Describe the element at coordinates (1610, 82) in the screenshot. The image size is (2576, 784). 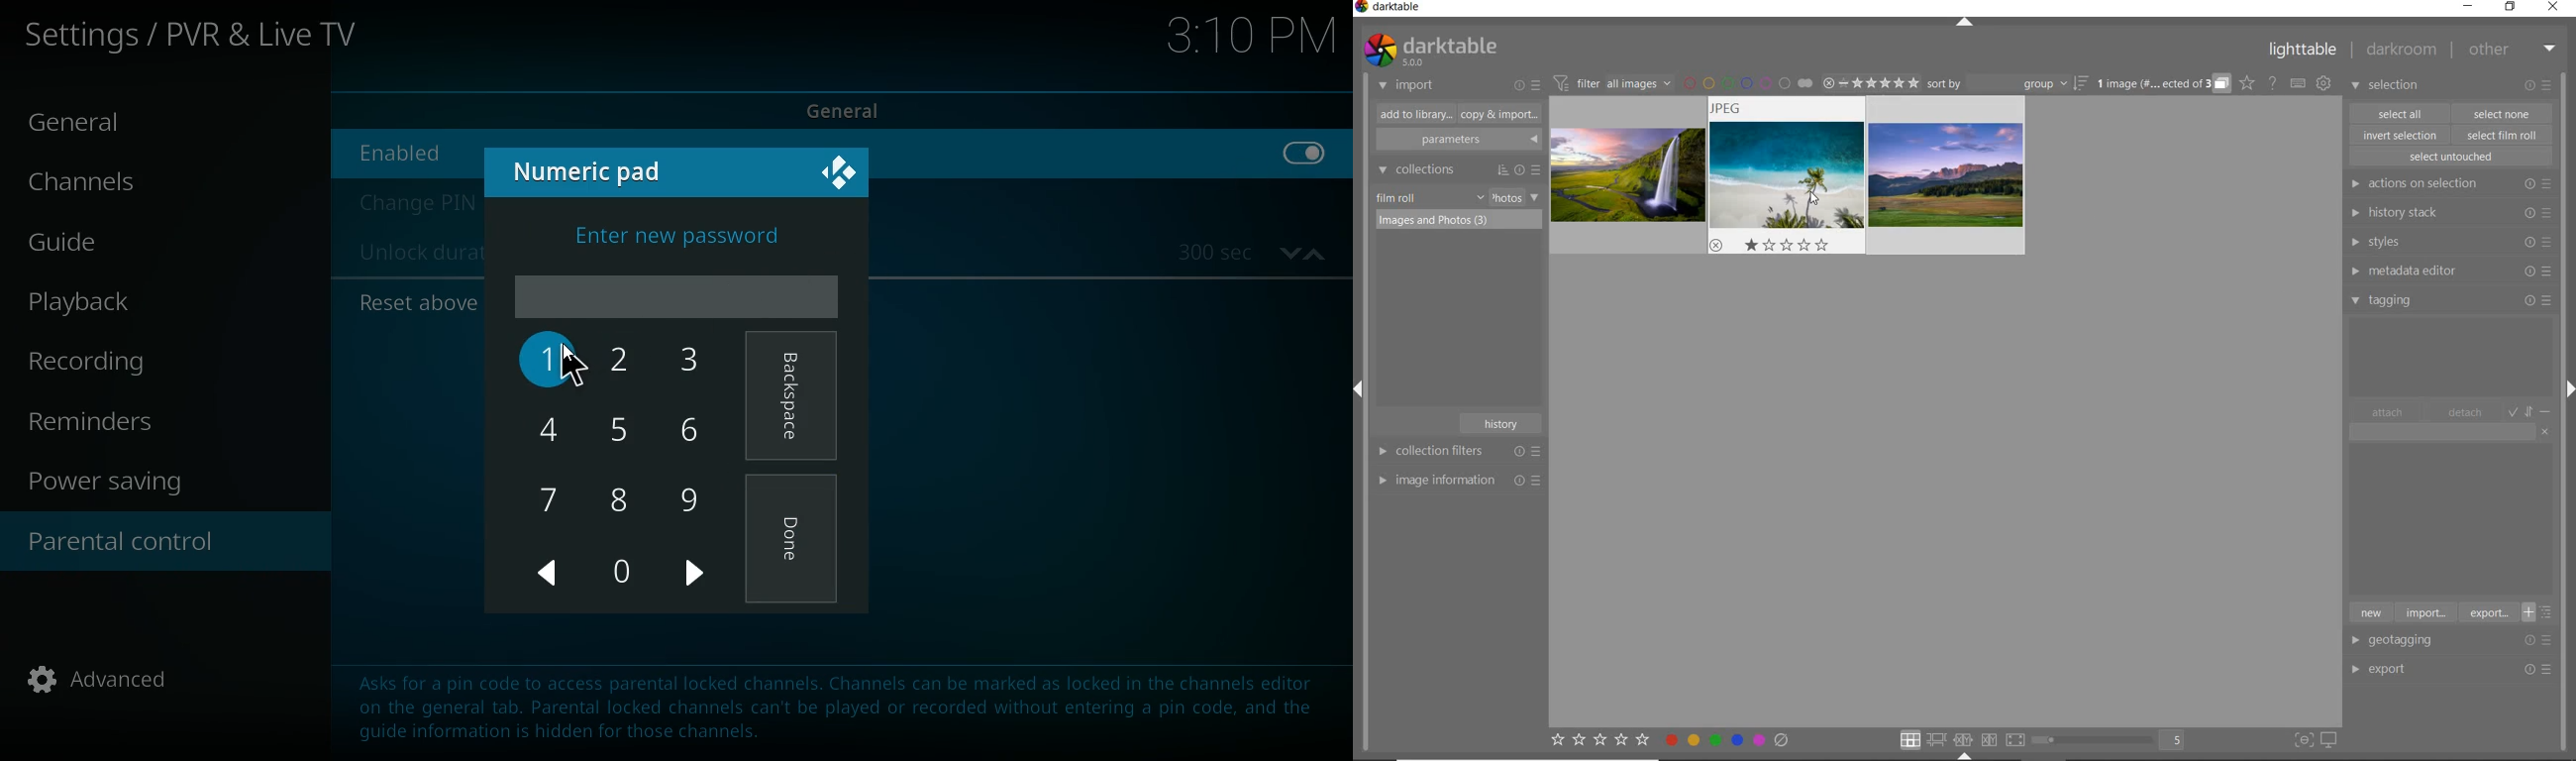
I see `filter images based on their module order` at that location.